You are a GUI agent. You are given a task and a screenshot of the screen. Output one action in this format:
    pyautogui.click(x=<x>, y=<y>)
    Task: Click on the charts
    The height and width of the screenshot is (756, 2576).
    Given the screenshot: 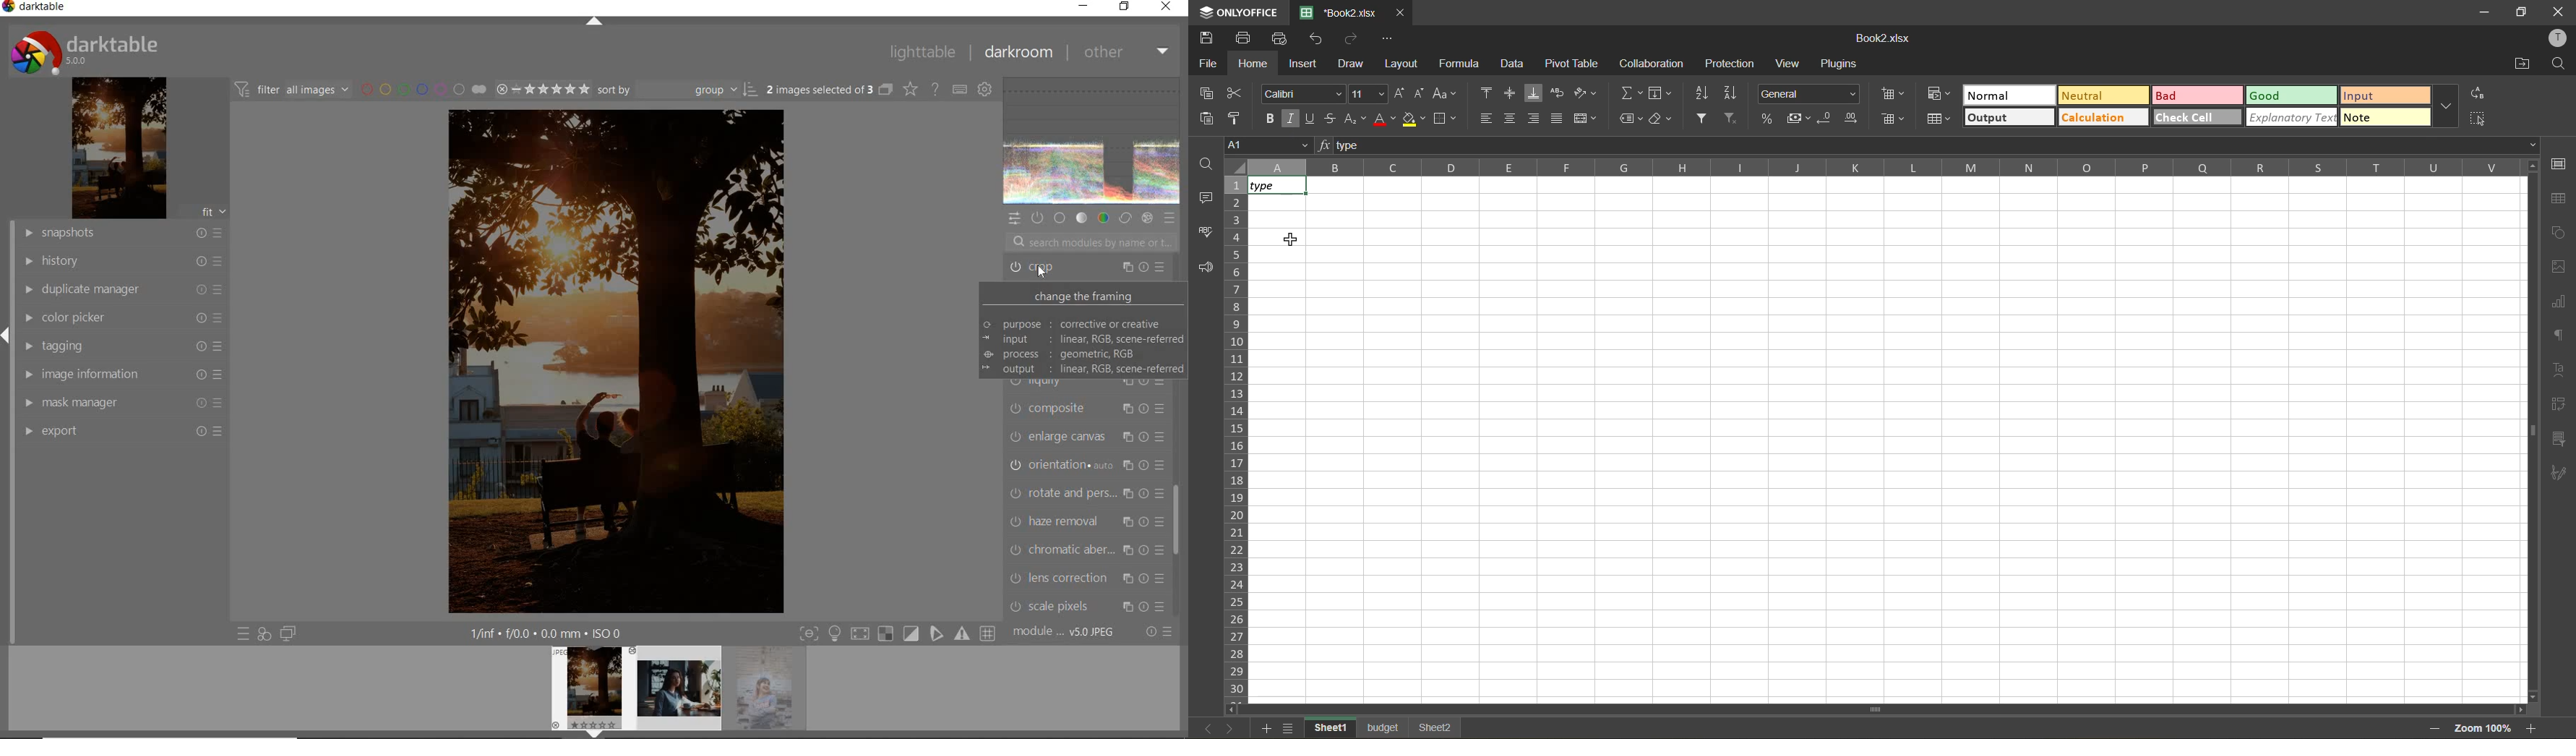 What is the action you would take?
    pyautogui.click(x=2559, y=301)
    